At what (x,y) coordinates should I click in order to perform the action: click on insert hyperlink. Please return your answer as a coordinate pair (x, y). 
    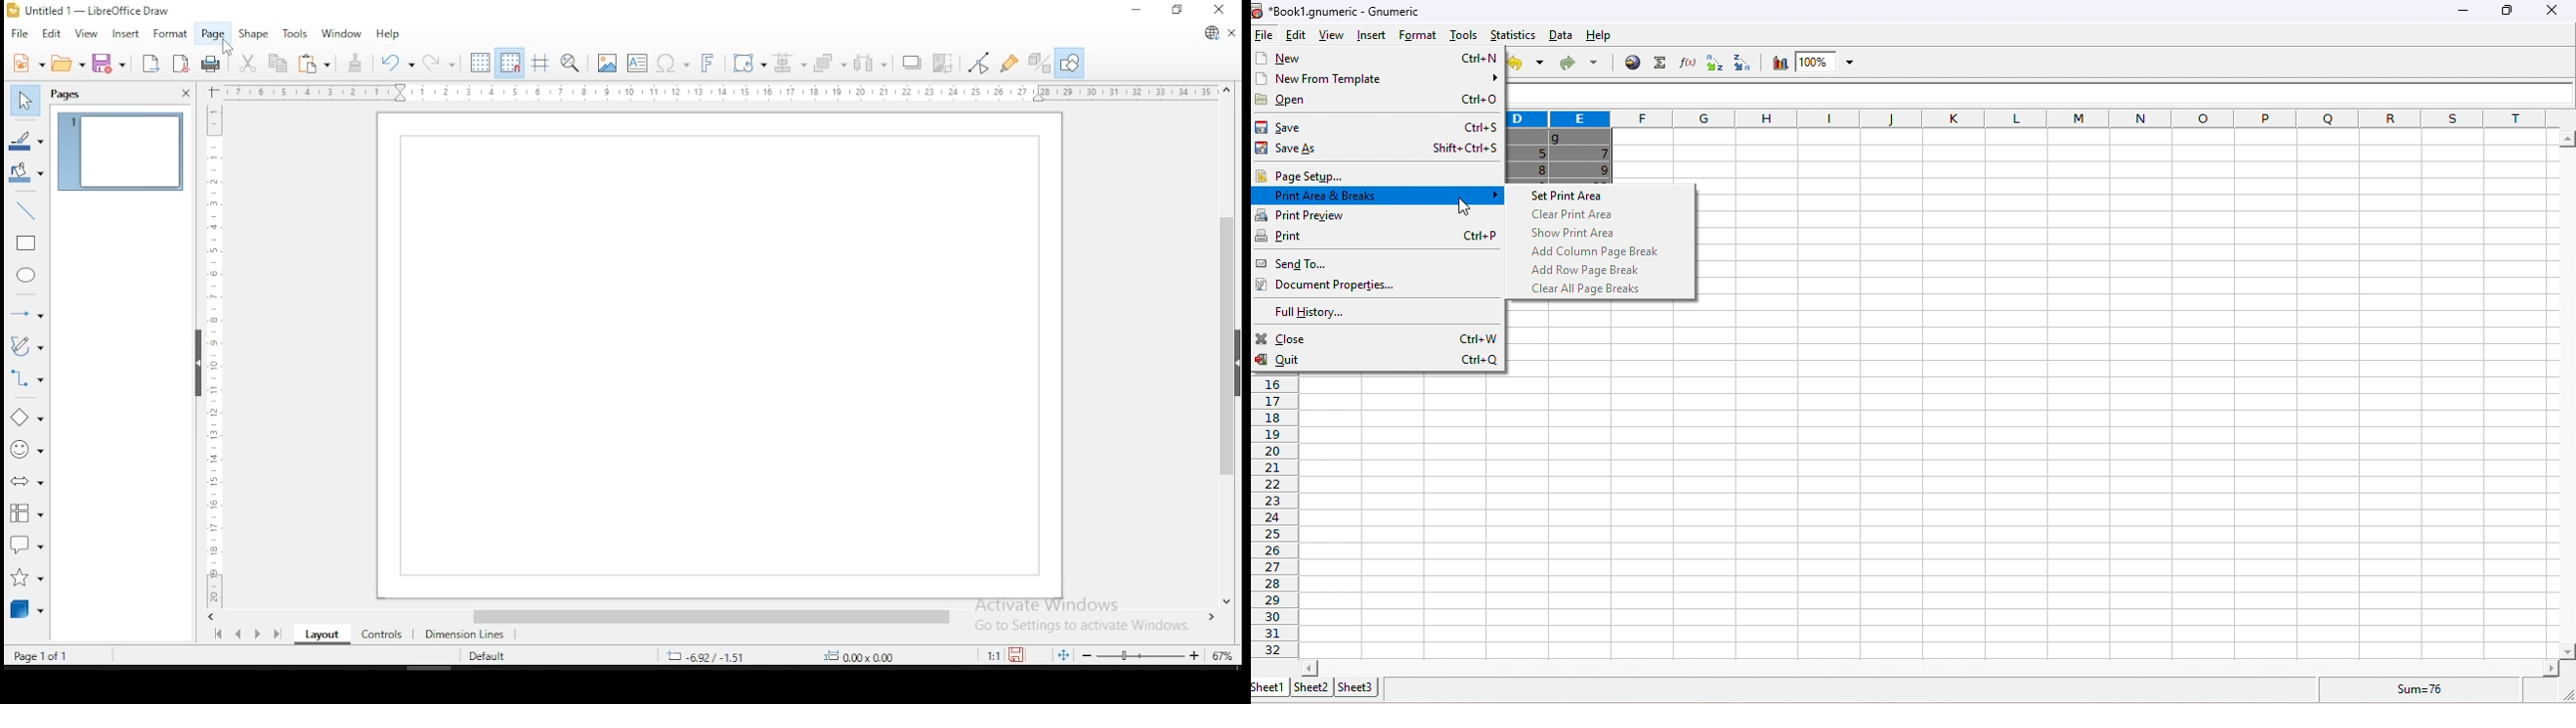
    Looking at the image, I should click on (1633, 61).